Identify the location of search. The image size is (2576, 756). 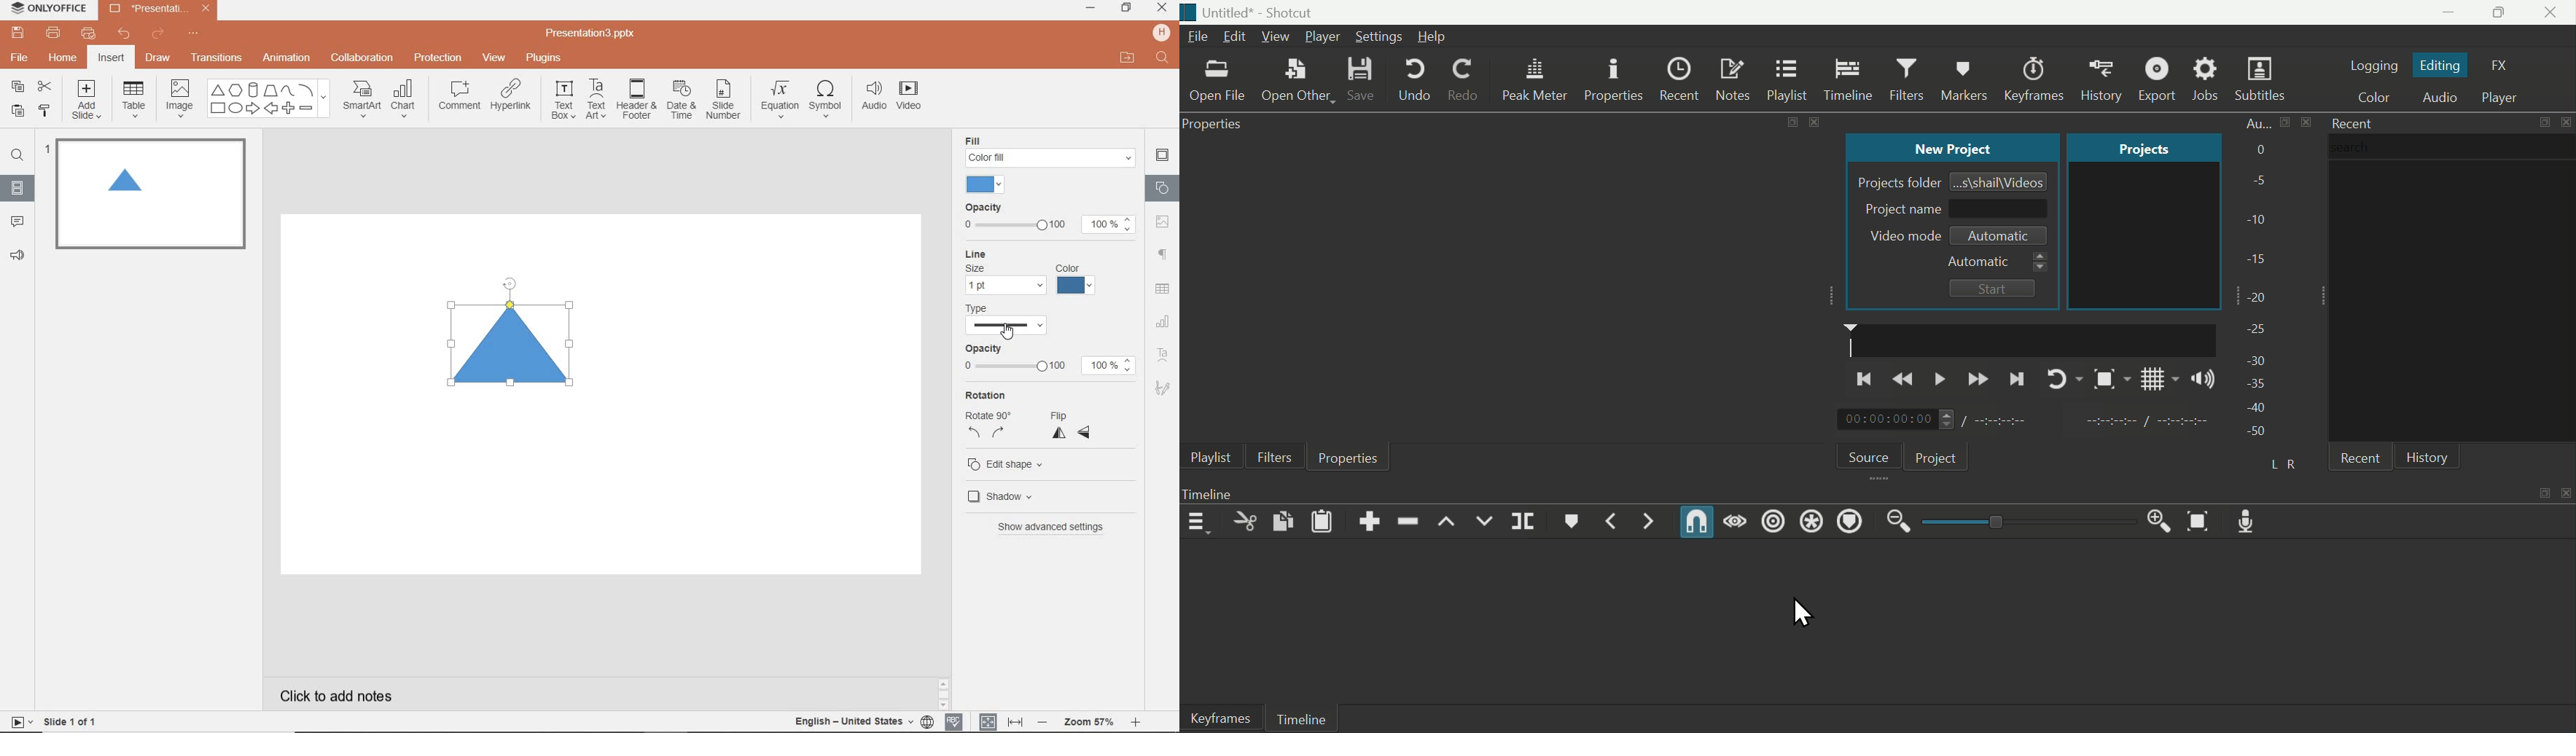
(2452, 146).